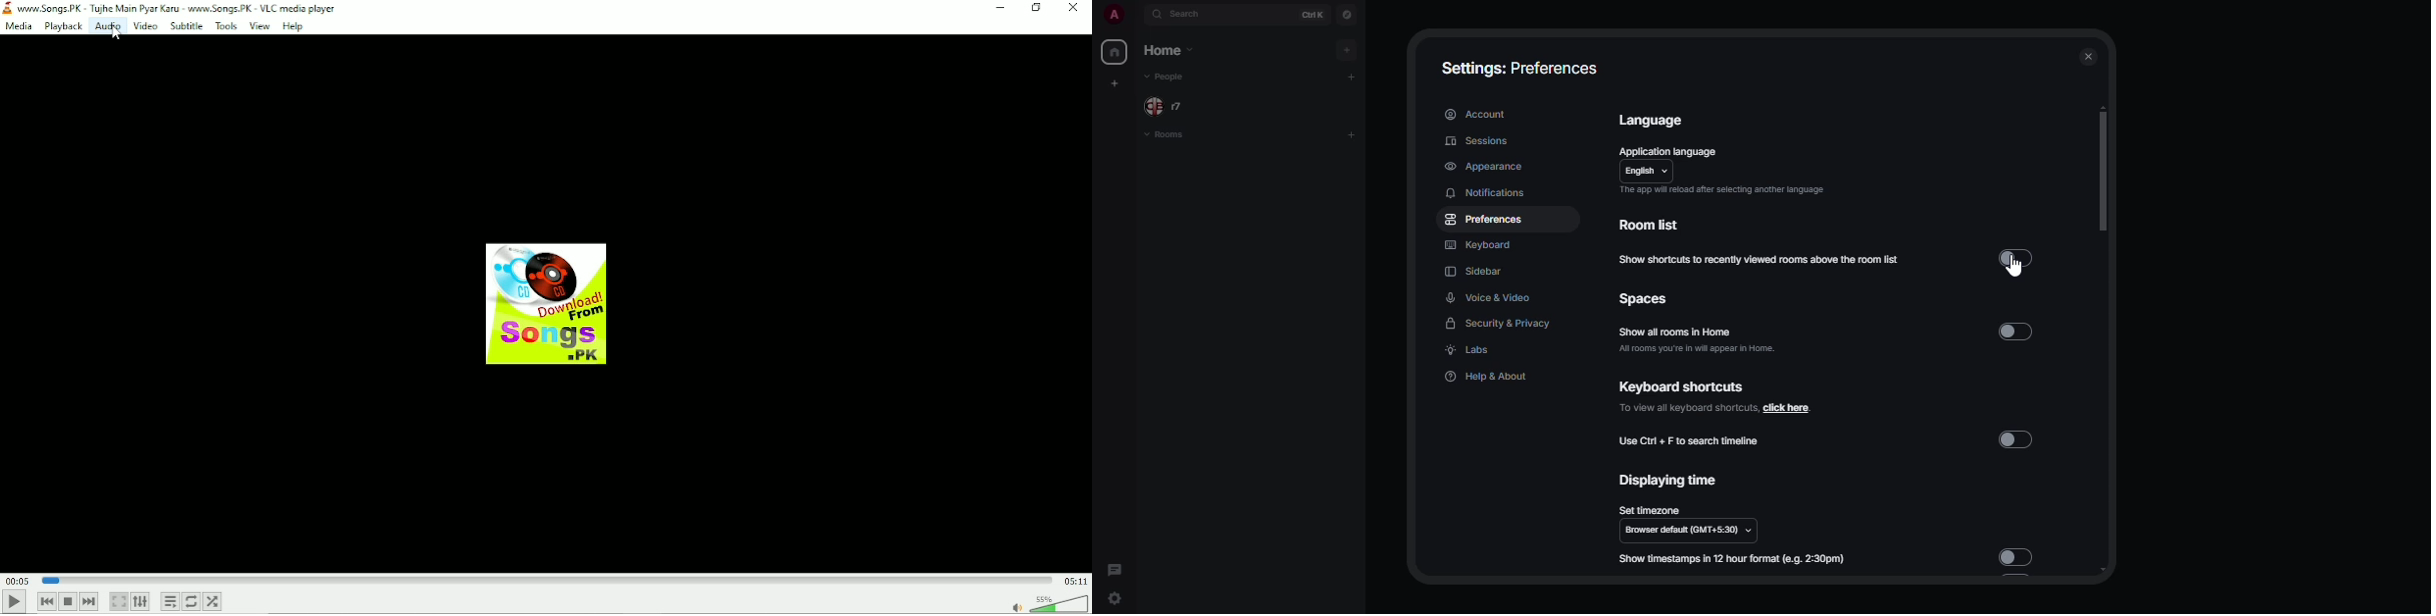  What do you see at coordinates (1486, 192) in the screenshot?
I see `notifications` at bounding box center [1486, 192].